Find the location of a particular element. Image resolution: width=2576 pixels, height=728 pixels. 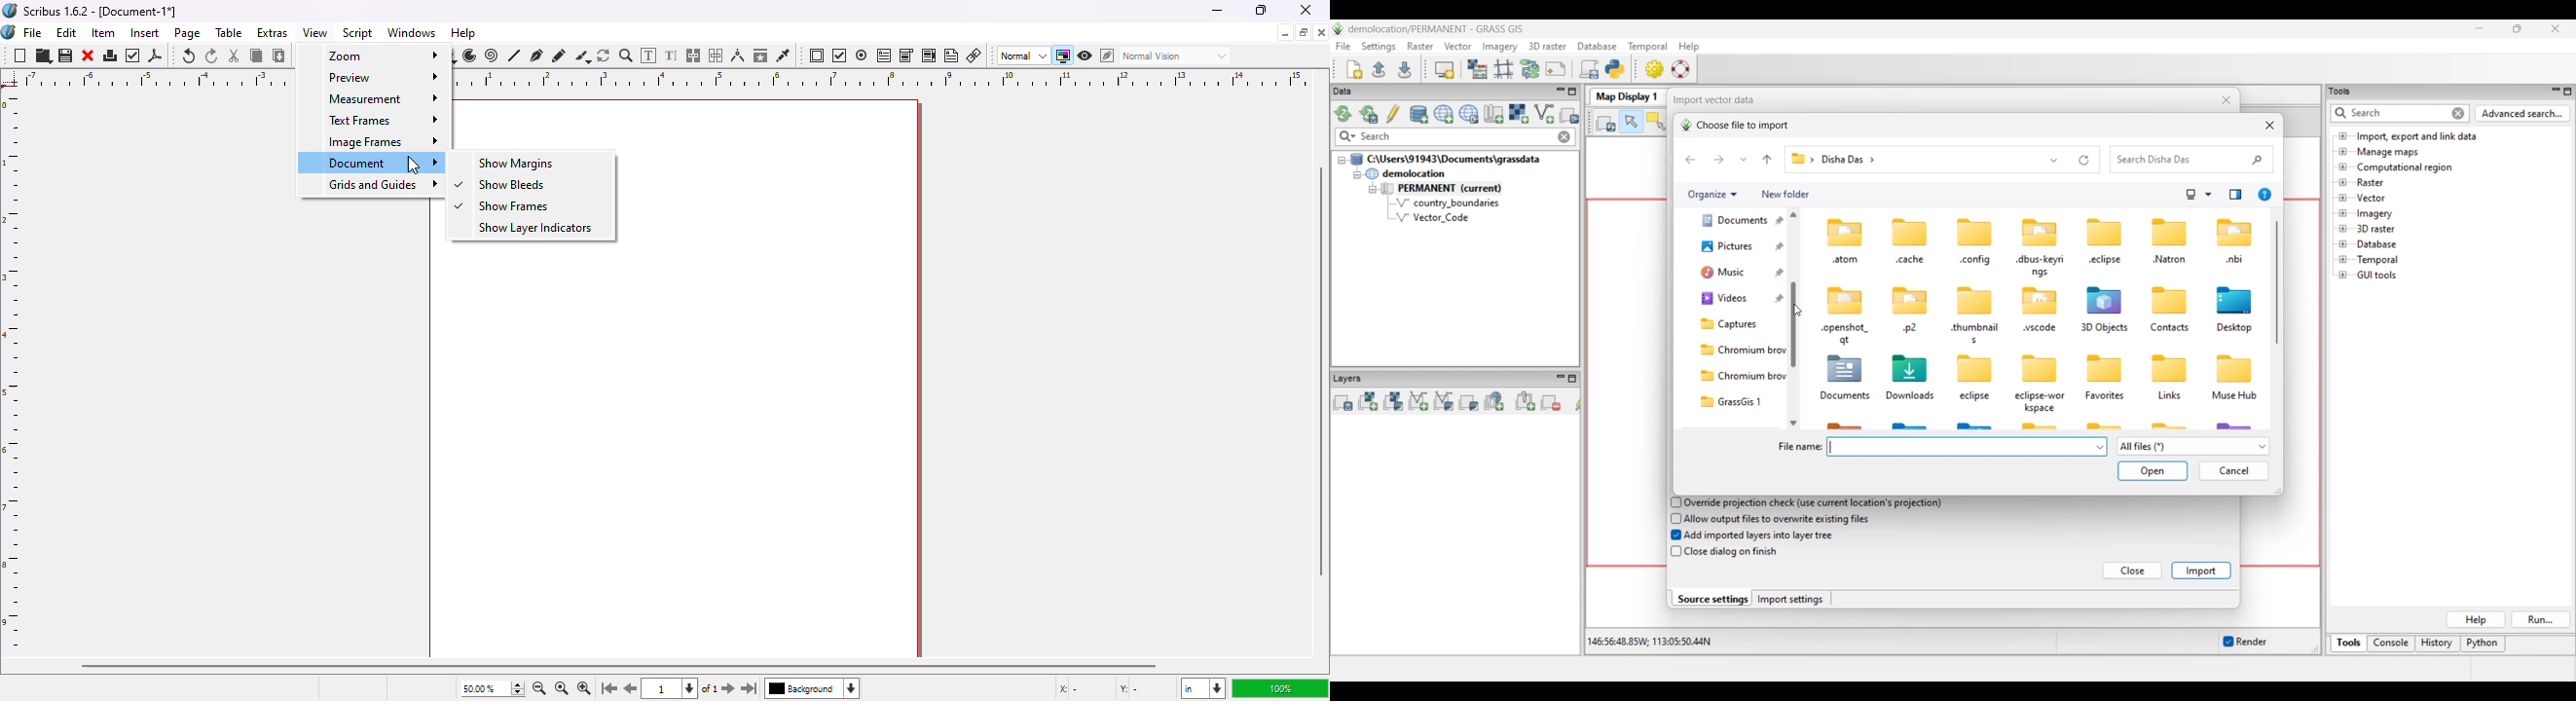

X -        Y - is located at coordinates (1101, 689).